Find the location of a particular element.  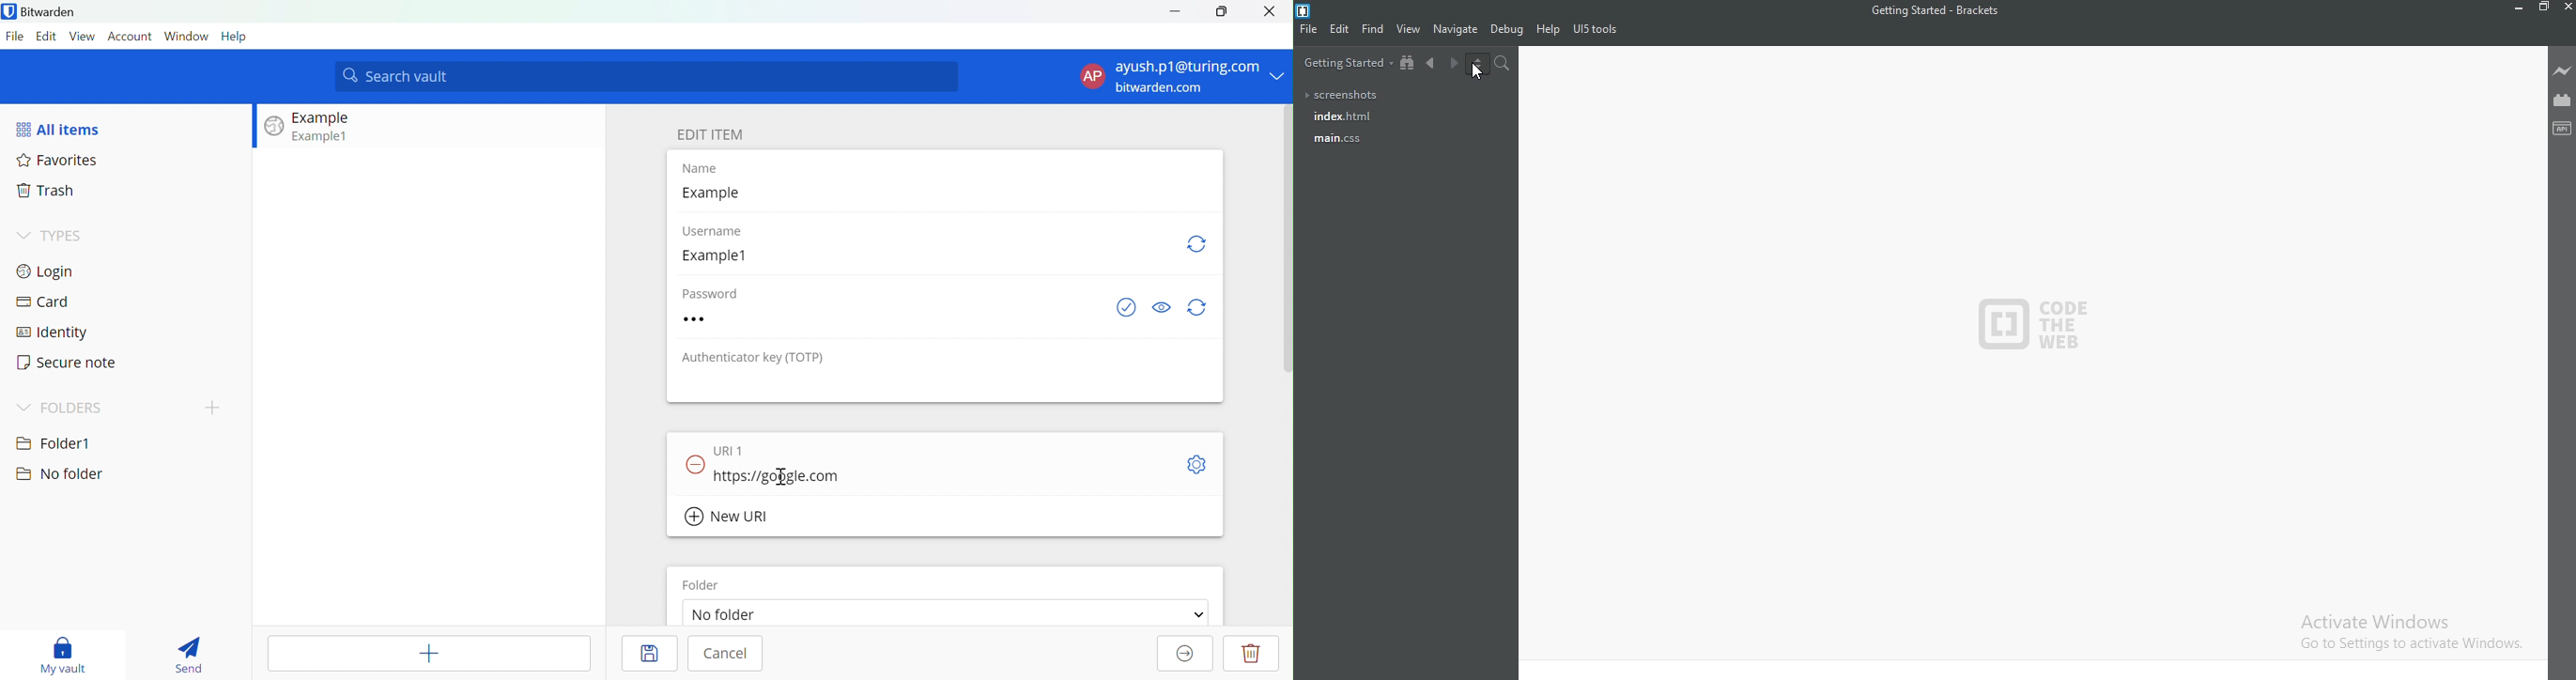

Close is located at coordinates (1275, 11).